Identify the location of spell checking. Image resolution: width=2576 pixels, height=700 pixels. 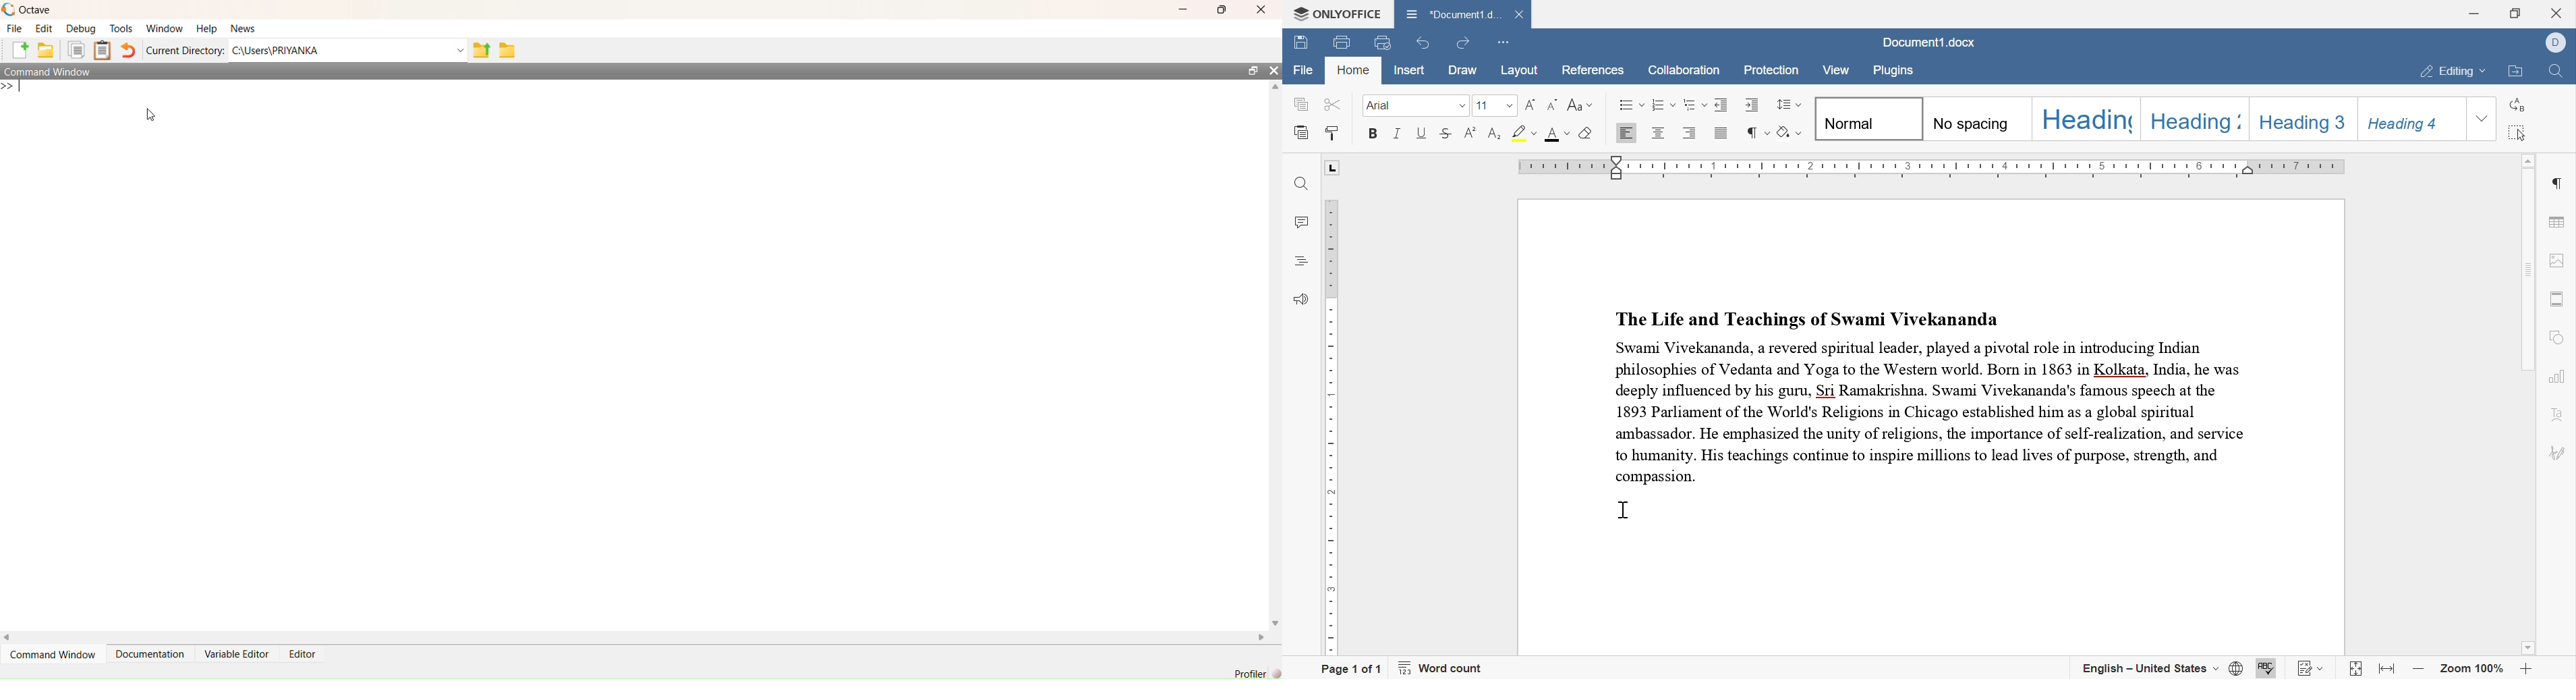
(2265, 670).